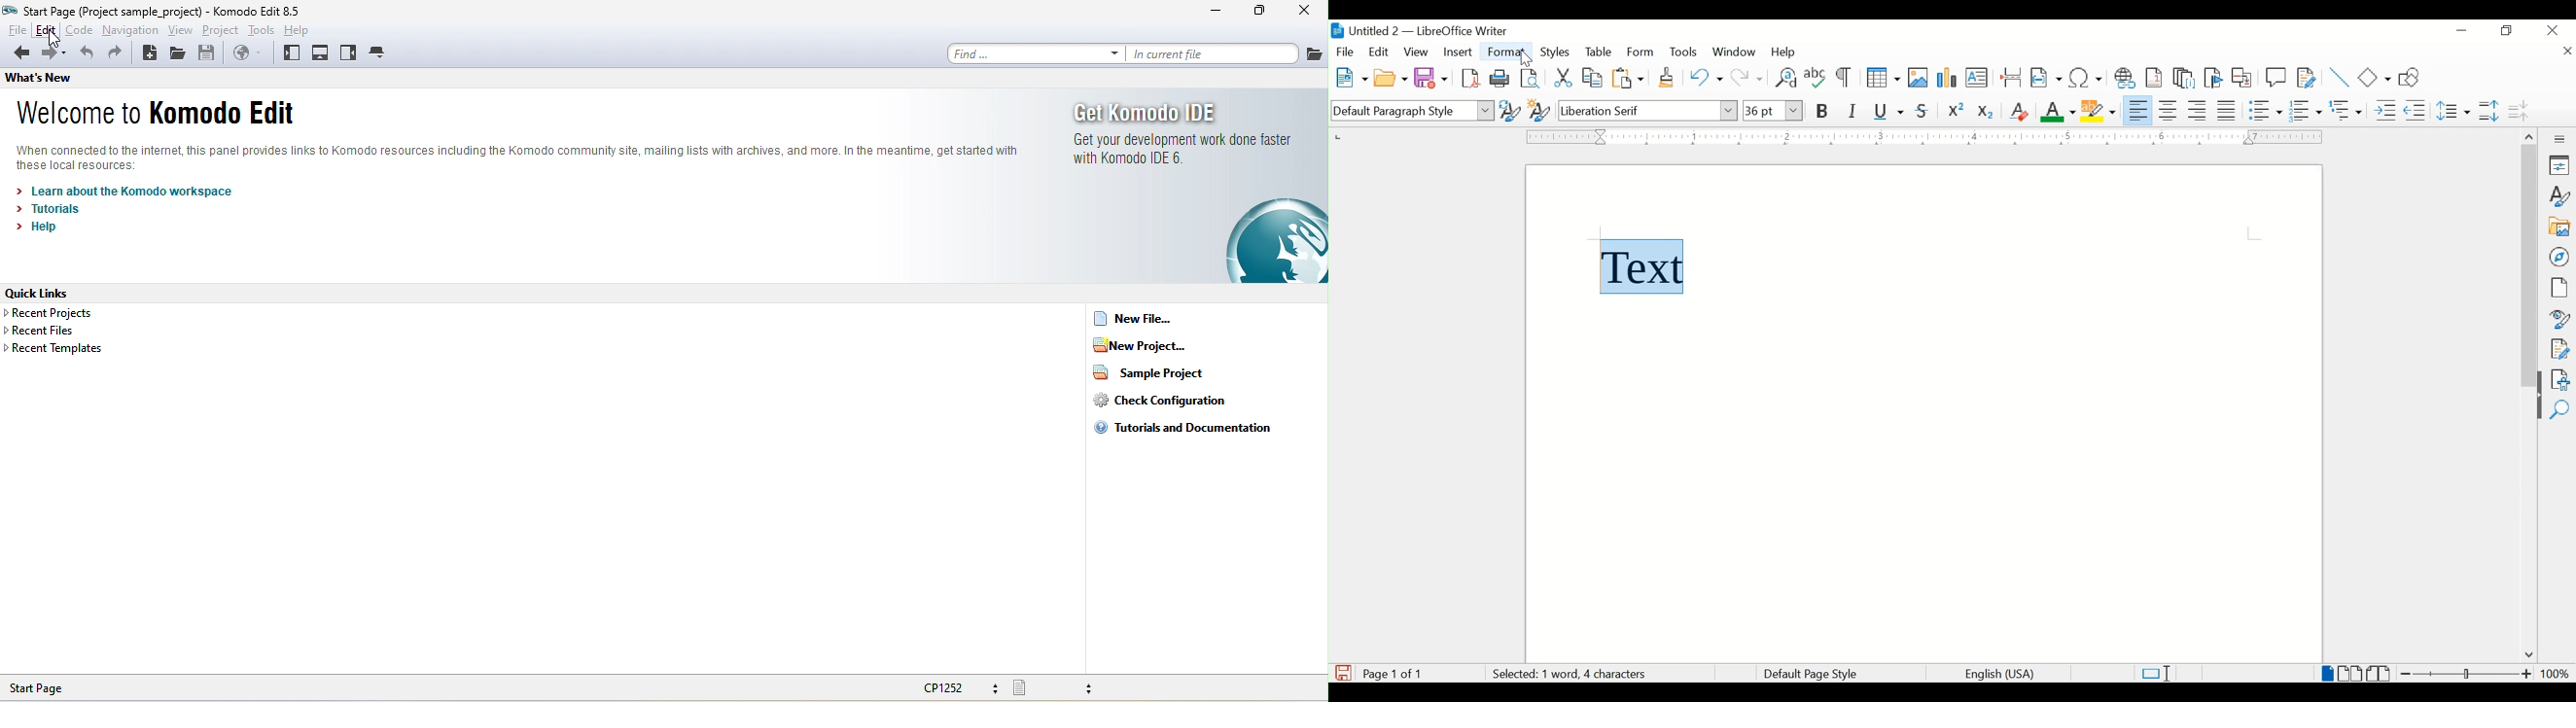 The width and height of the screenshot is (2576, 728). What do you see at coordinates (1629, 78) in the screenshot?
I see `paste ` at bounding box center [1629, 78].